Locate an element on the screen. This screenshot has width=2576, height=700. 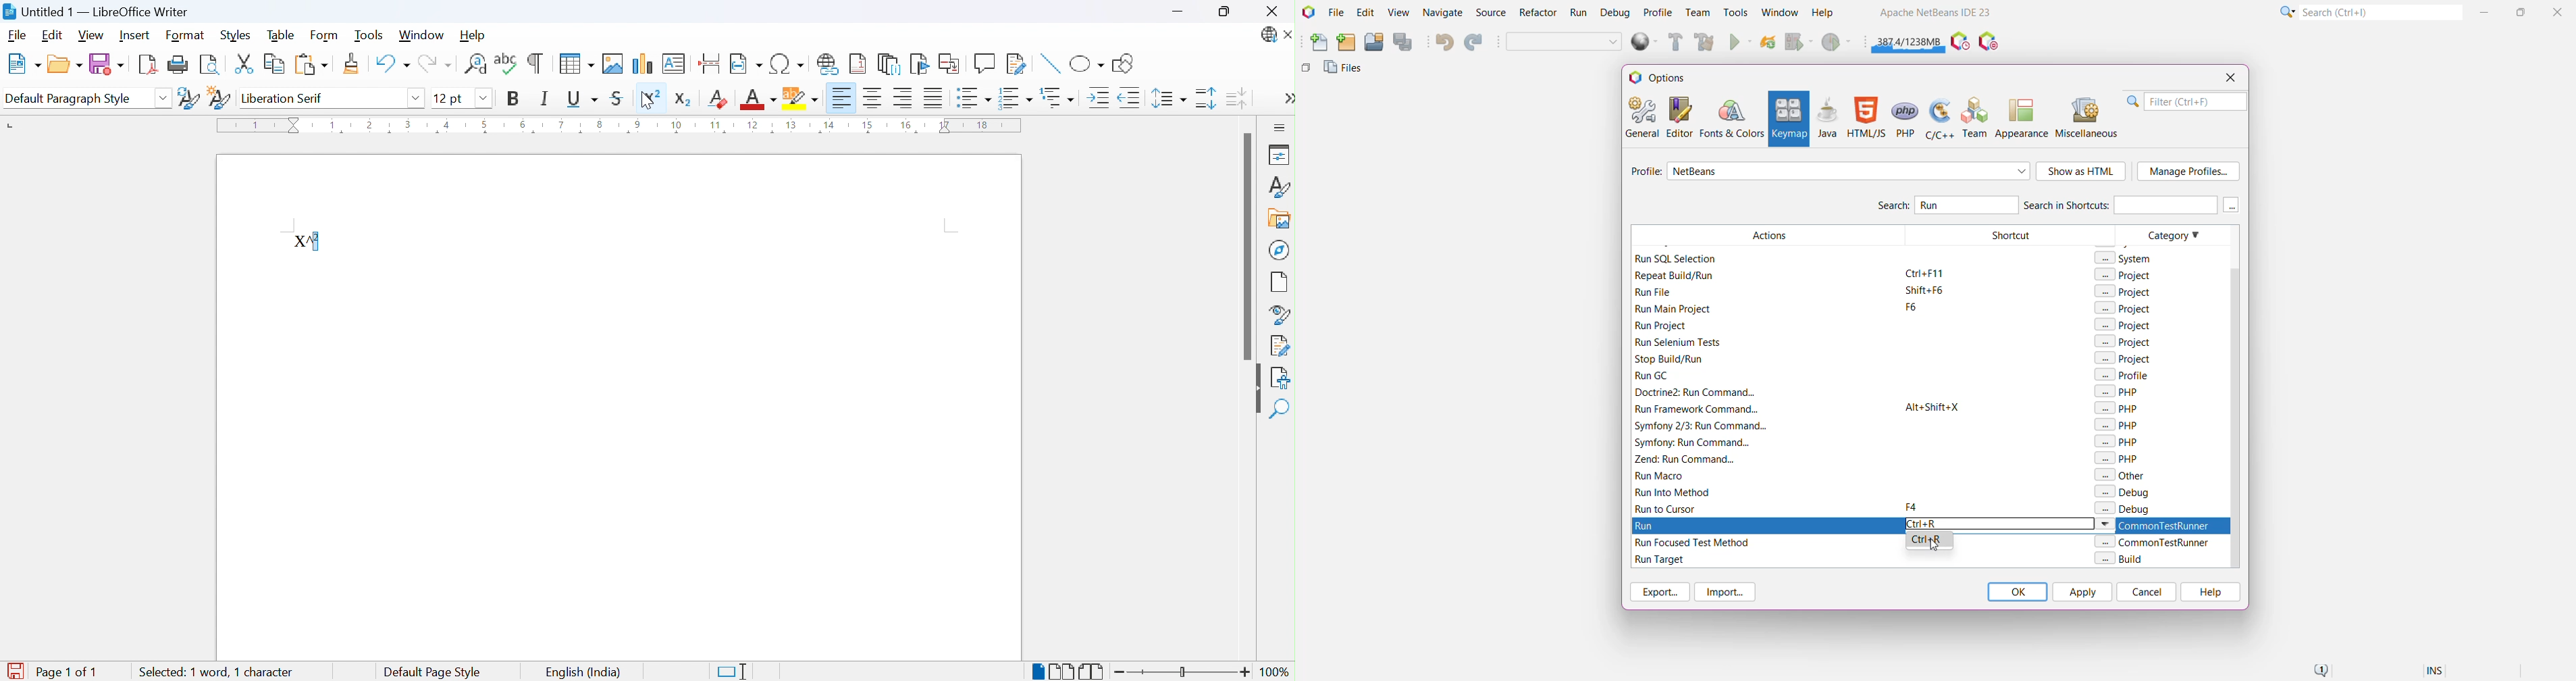
Align left is located at coordinates (842, 99).